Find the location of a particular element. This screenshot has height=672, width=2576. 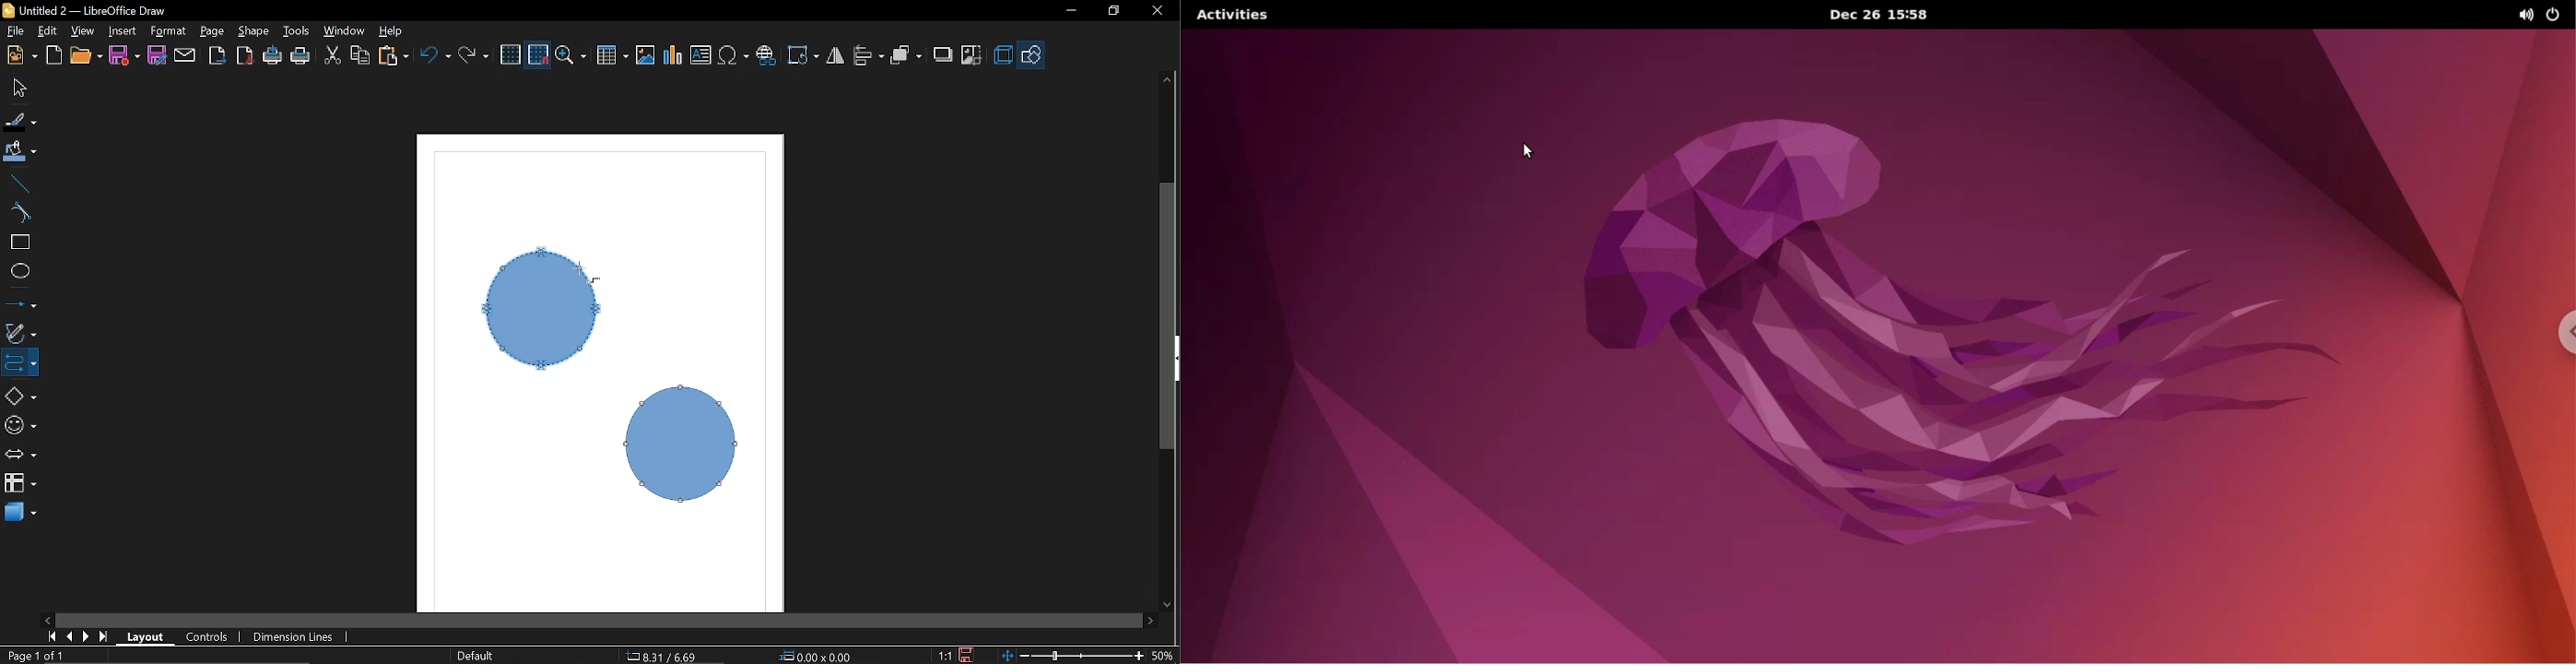

Attach is located at coordinates (185, 54).